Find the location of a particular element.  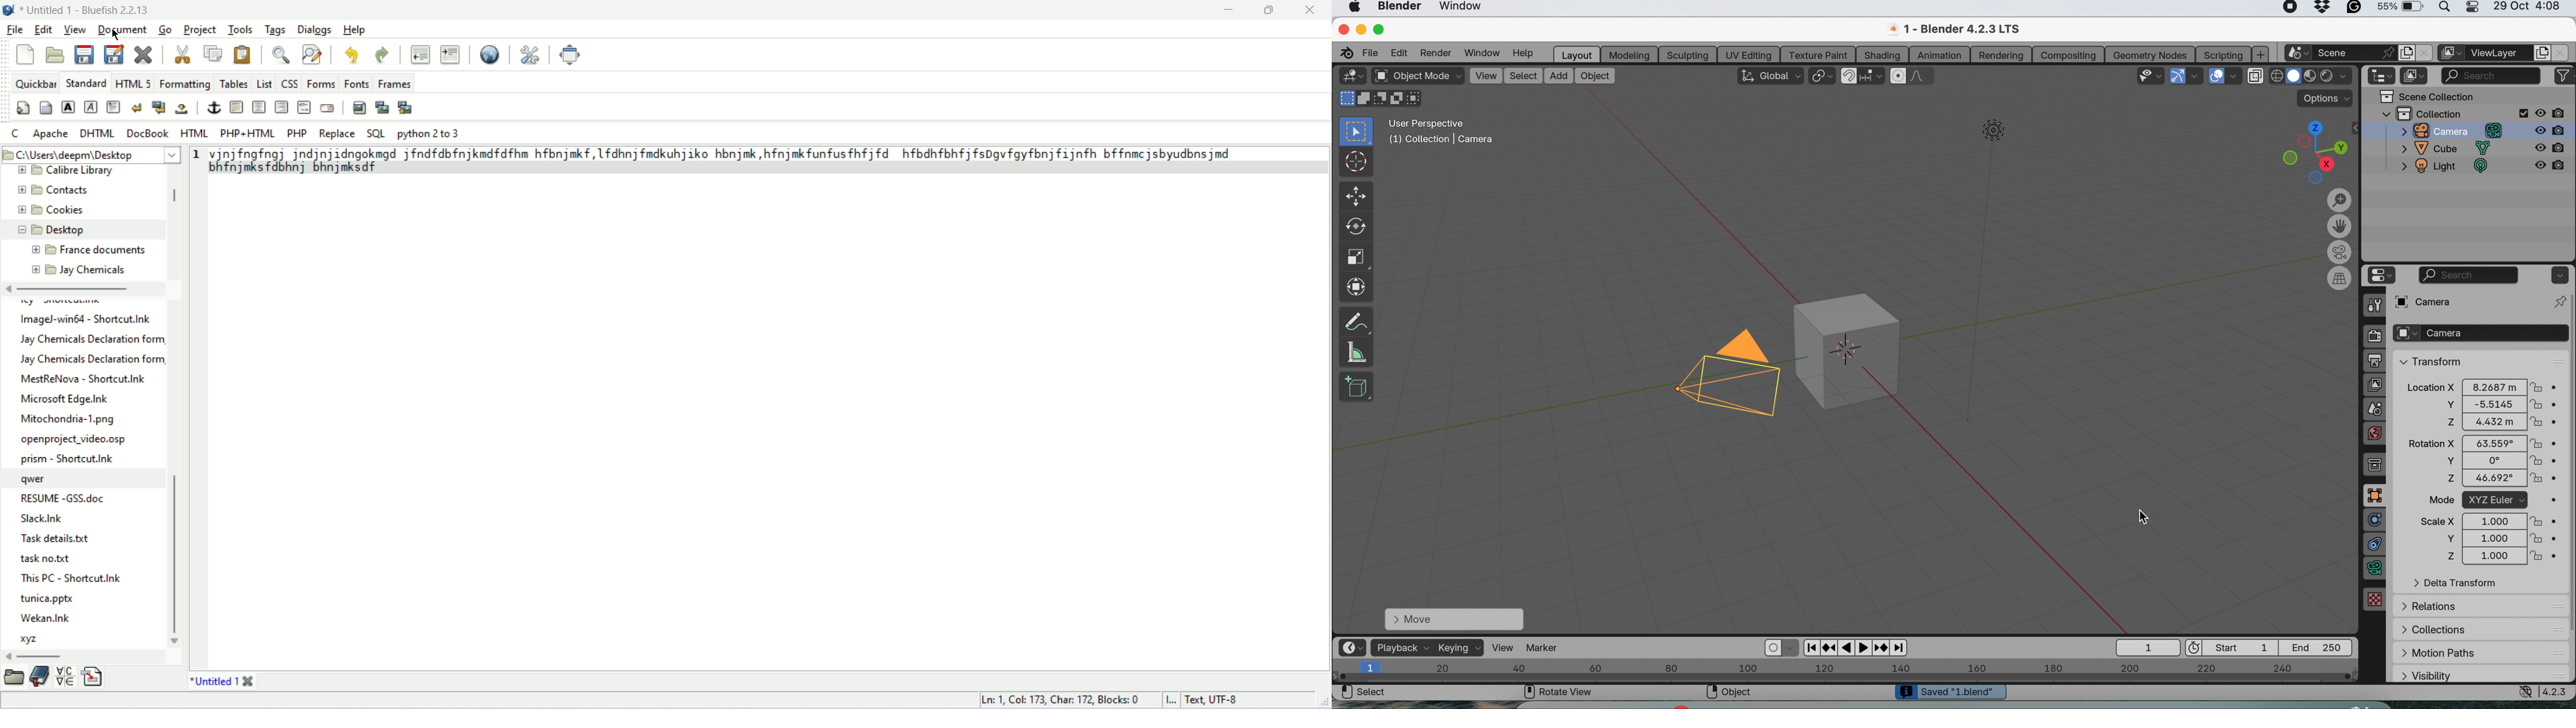

object is located at coordinates (1728, 692).